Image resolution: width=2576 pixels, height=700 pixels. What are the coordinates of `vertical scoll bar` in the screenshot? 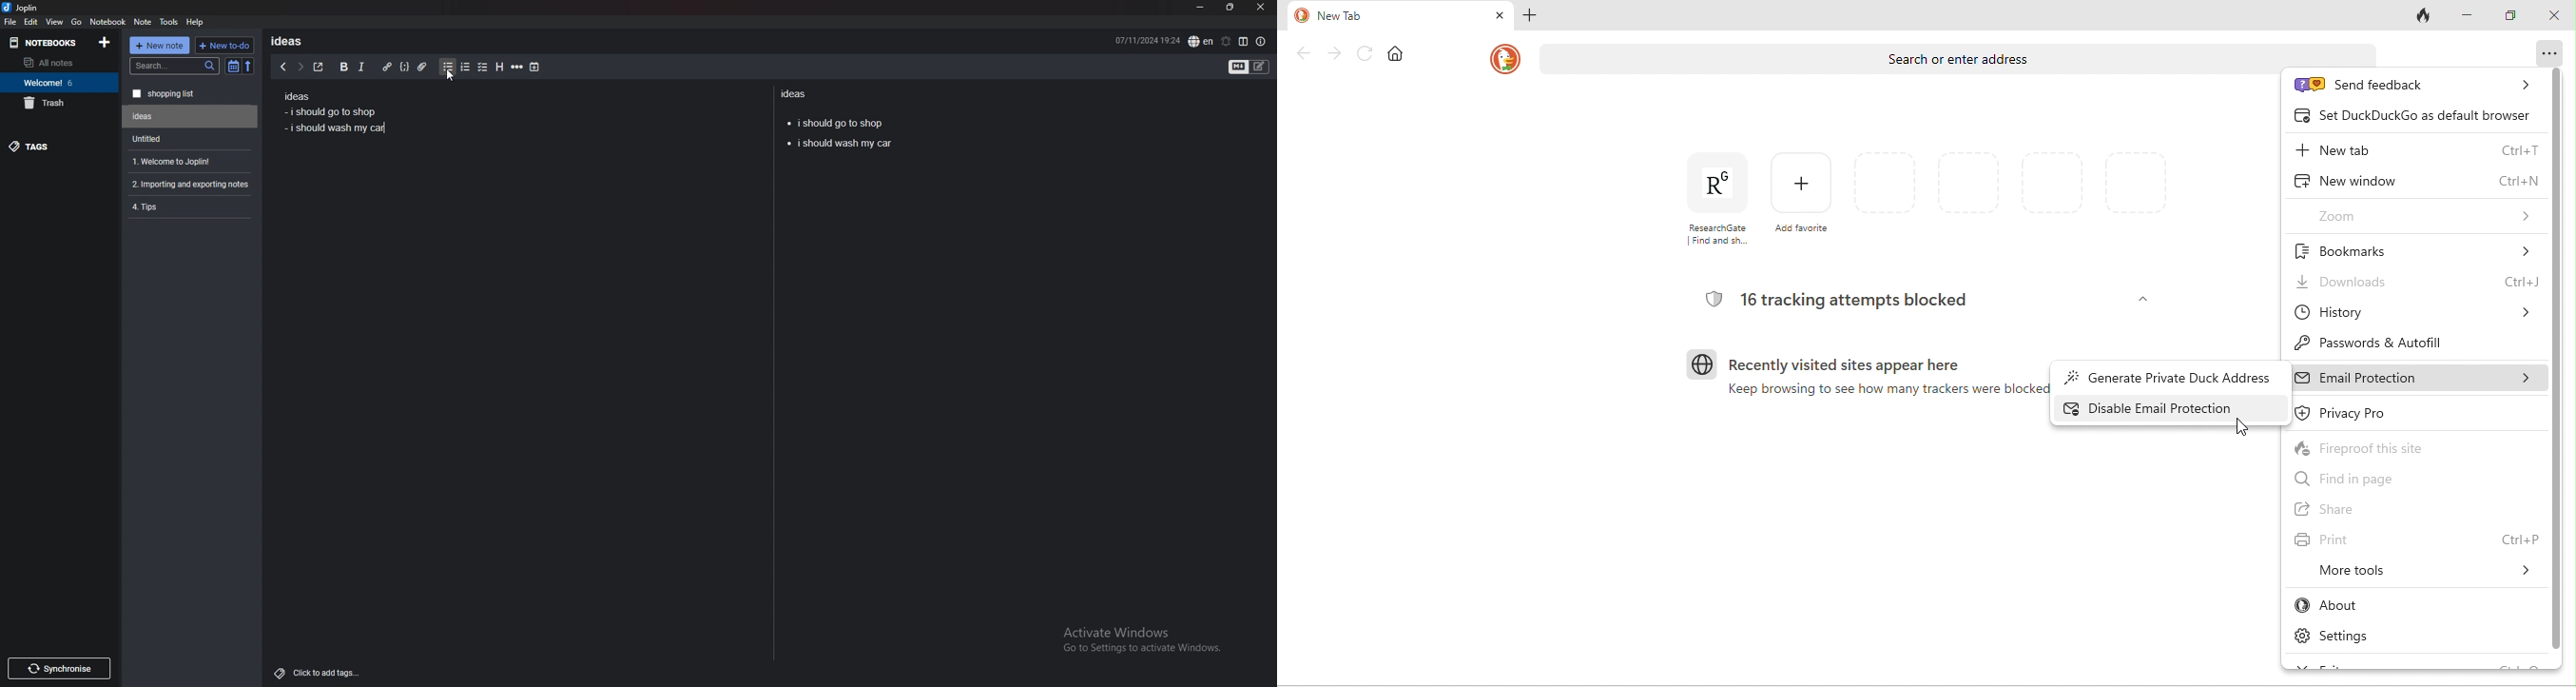 It's located at (2558, 356).